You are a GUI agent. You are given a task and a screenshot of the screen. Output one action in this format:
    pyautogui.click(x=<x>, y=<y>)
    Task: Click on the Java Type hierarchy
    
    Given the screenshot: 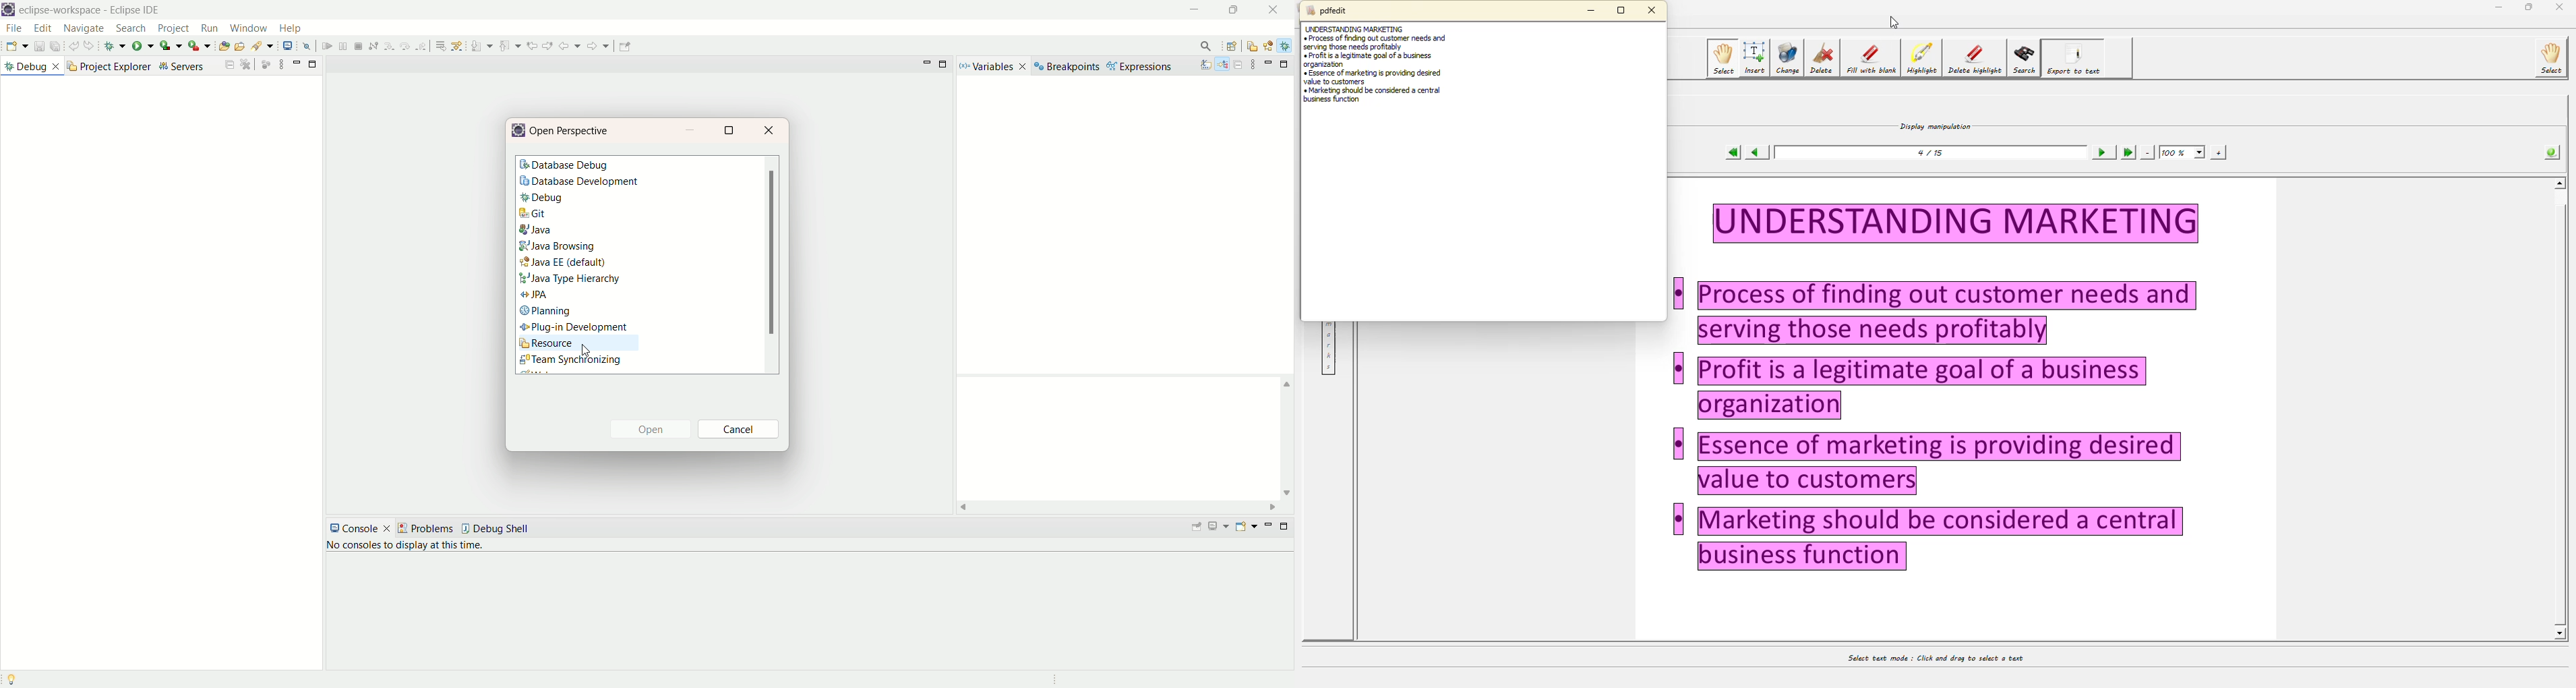 What is the action you would take?
    pyautogui.click(x=569, y=280)
    